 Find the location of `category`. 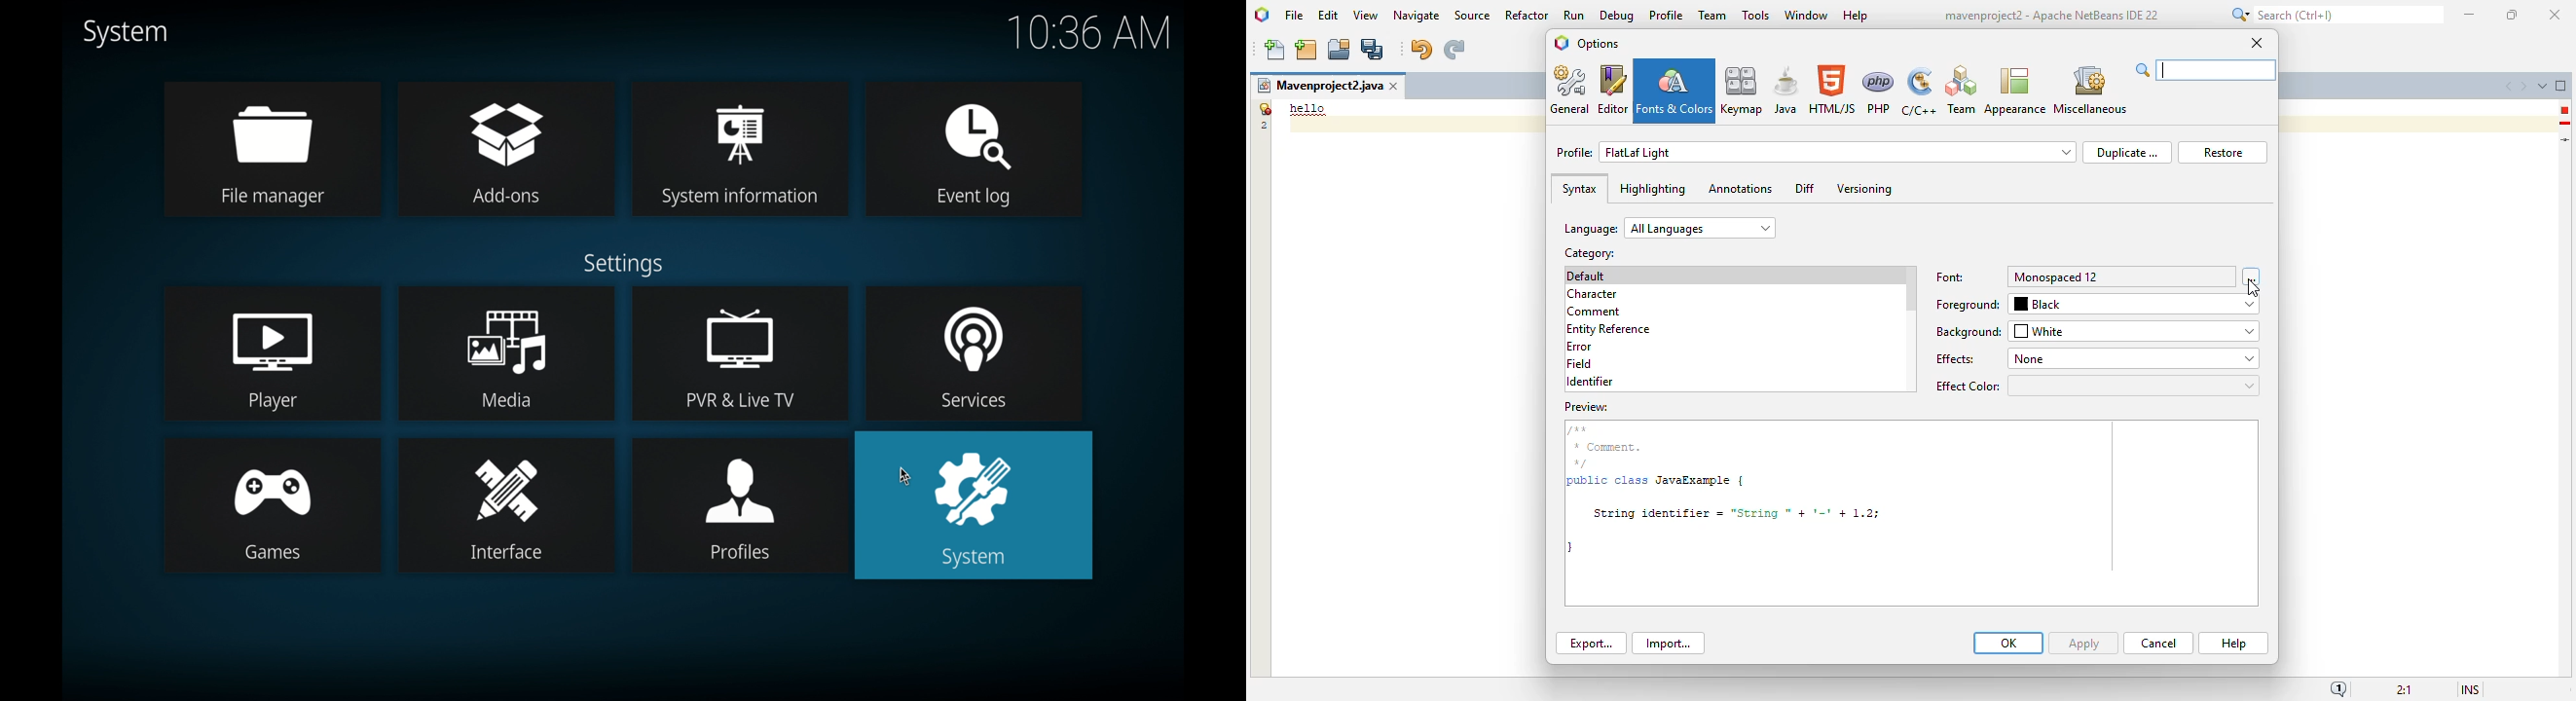

category is located at coordinates (1588, 253).